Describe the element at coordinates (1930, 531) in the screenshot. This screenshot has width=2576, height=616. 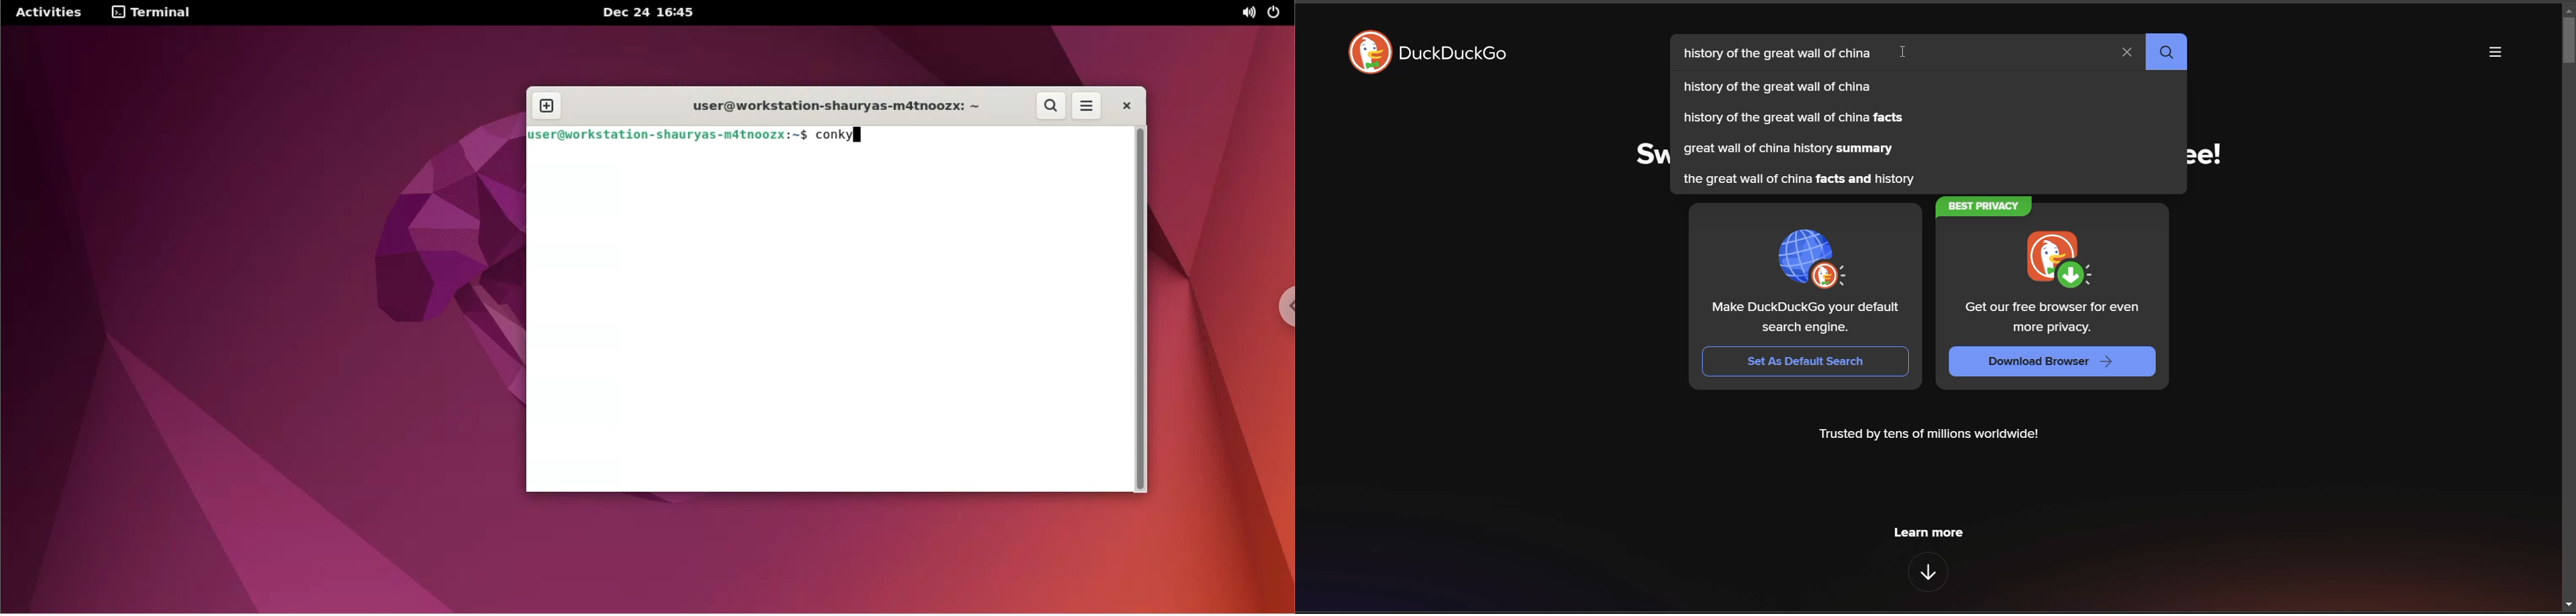
I see `learn more` at that location.